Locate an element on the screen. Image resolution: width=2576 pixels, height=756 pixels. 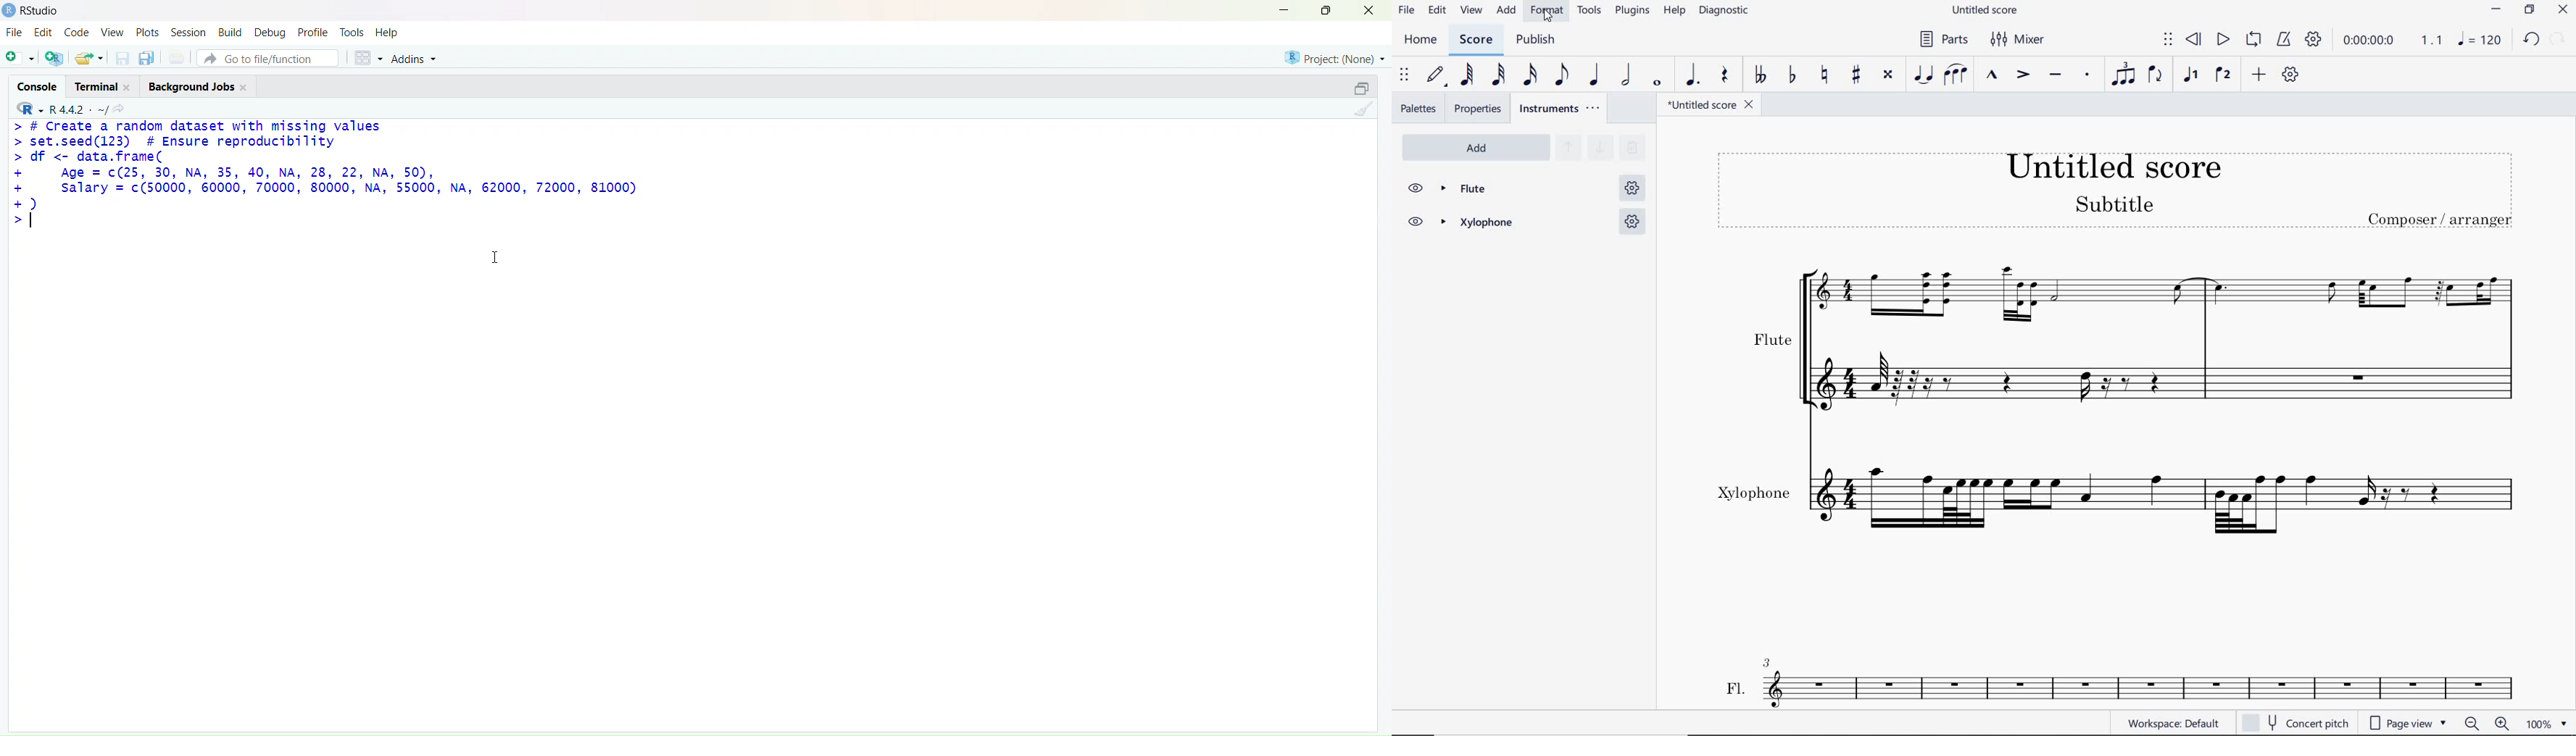
> # Create a random dataset with missing values

> set.seed(123) # Ensure reproducibility

> df <- data.frame(

+ Age = c(25, 30, NA, 35, 40, NA, 28, 22, NA, 50),

+ salary = c(50000, 60000, 70000, 80000, NA, 55000, NA, 62000, 72000, 81000)
+)

>| is located at coordinates (362, 178).